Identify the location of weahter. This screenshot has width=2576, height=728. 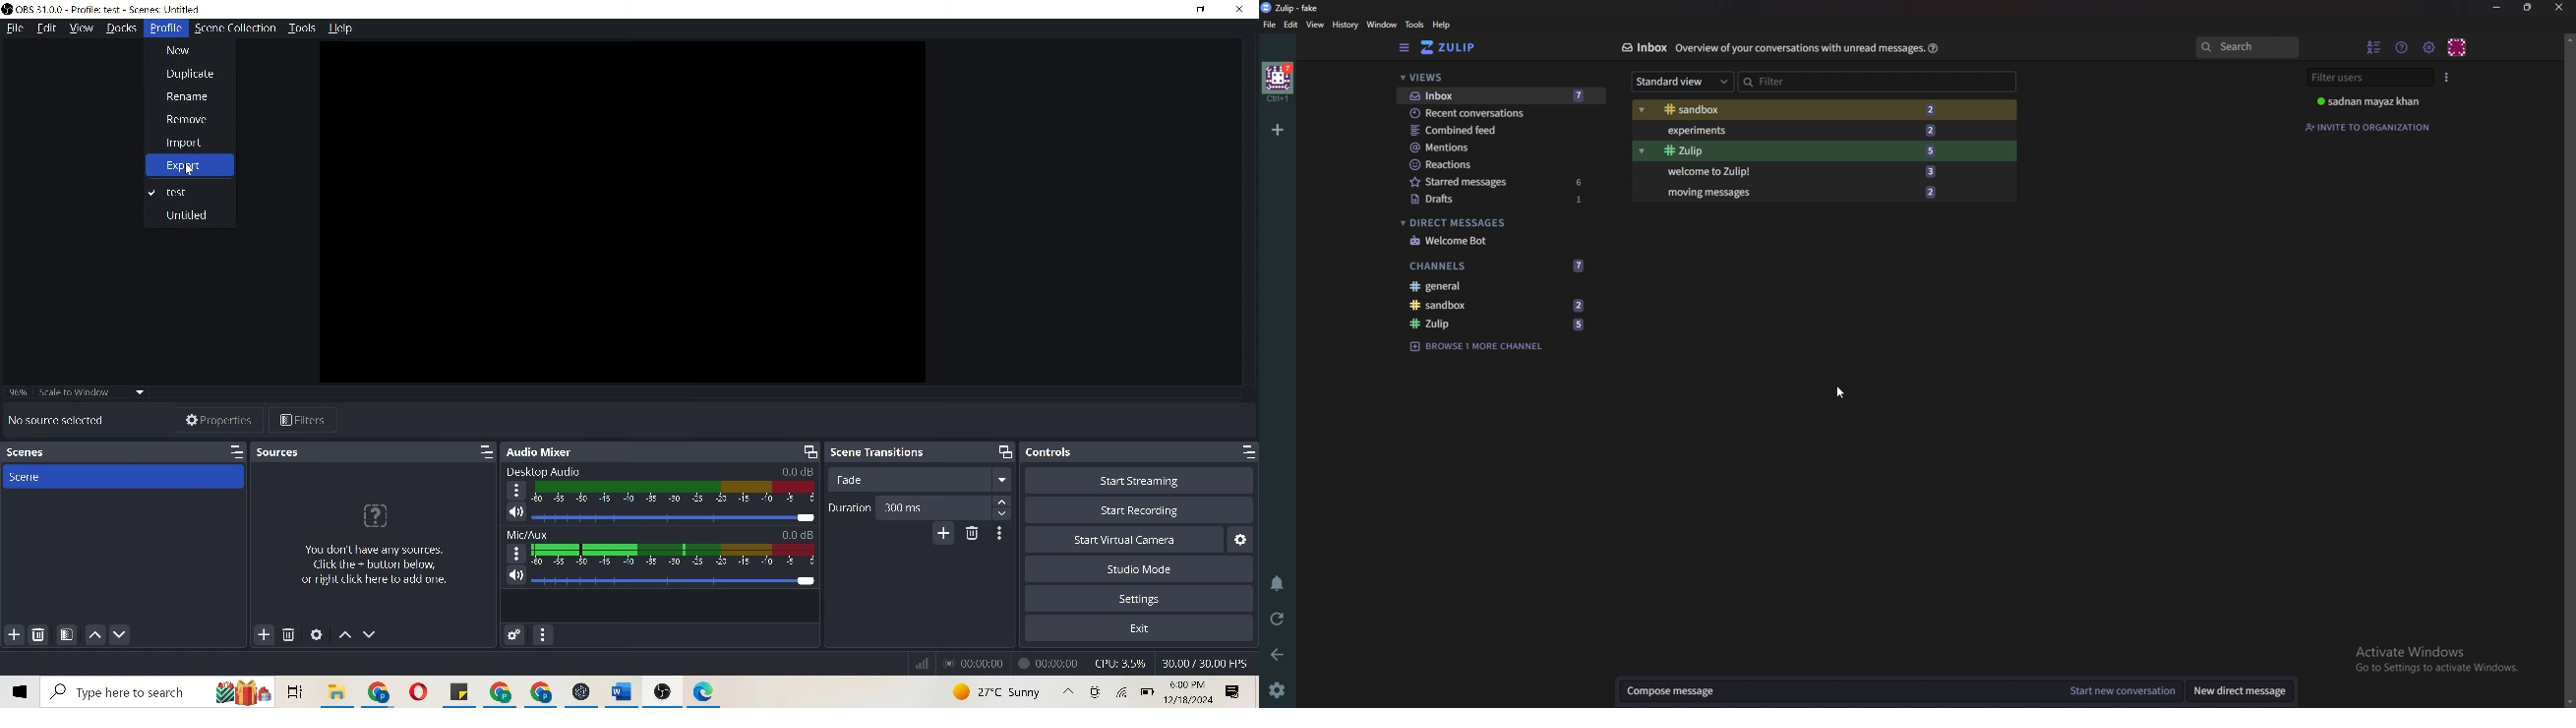
(997, 690).